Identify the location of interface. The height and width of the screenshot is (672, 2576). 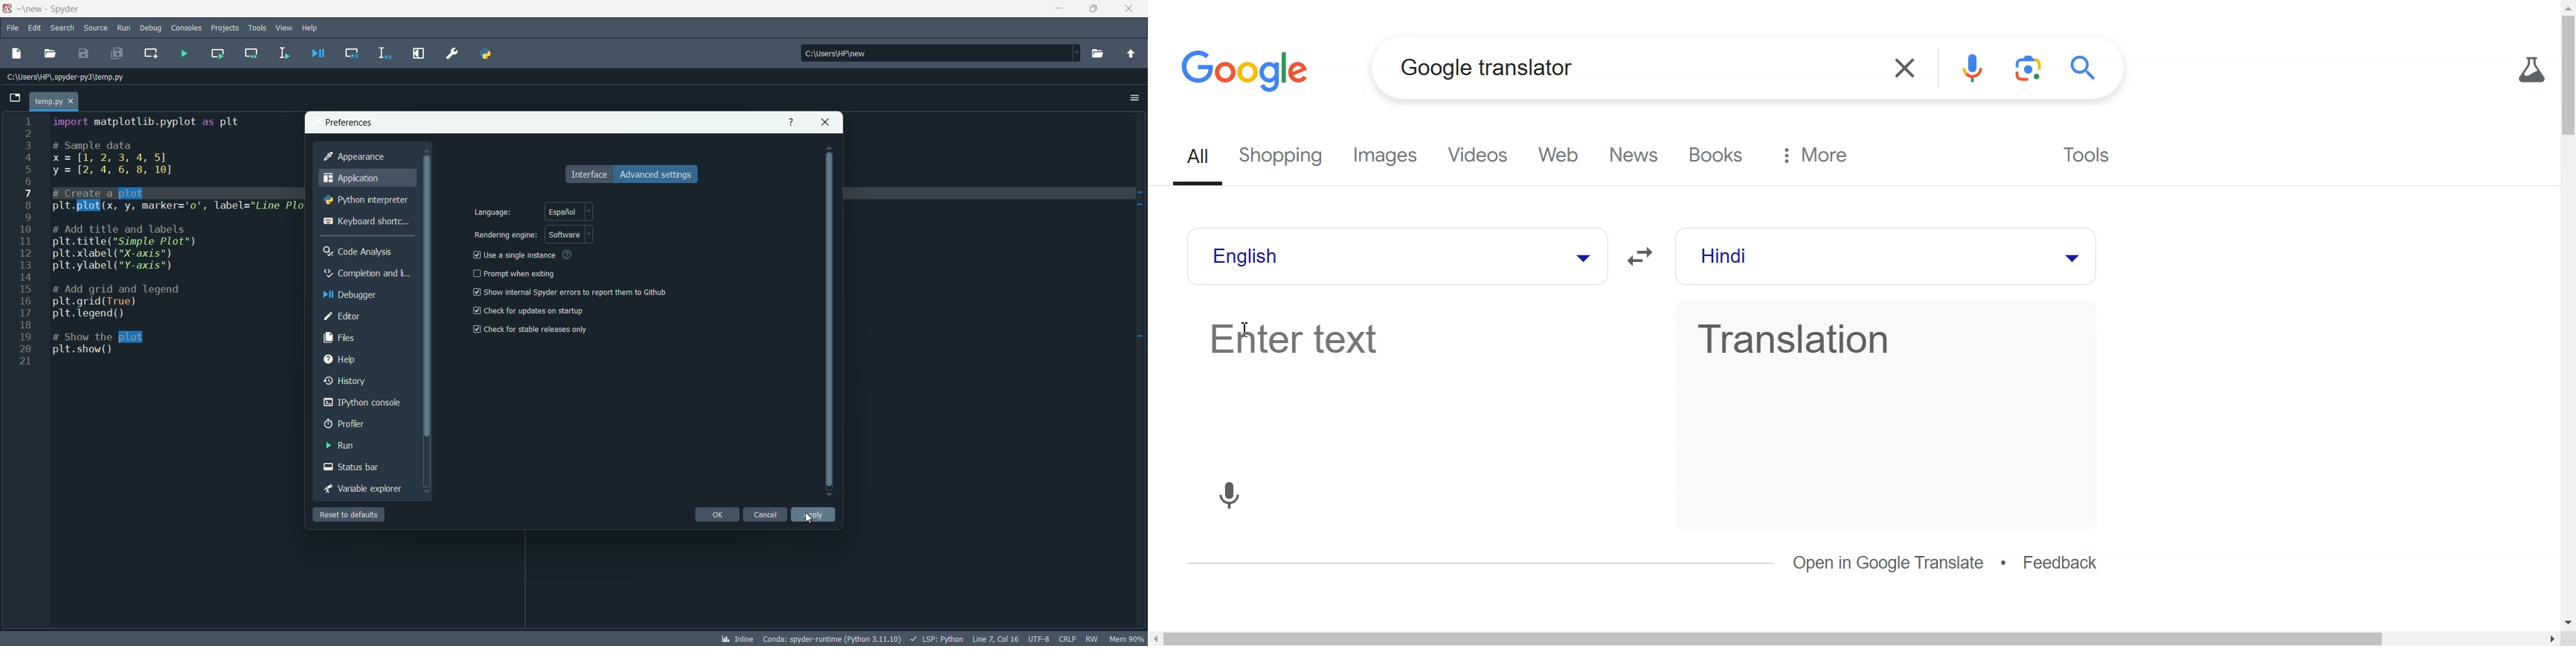
(587, 174).